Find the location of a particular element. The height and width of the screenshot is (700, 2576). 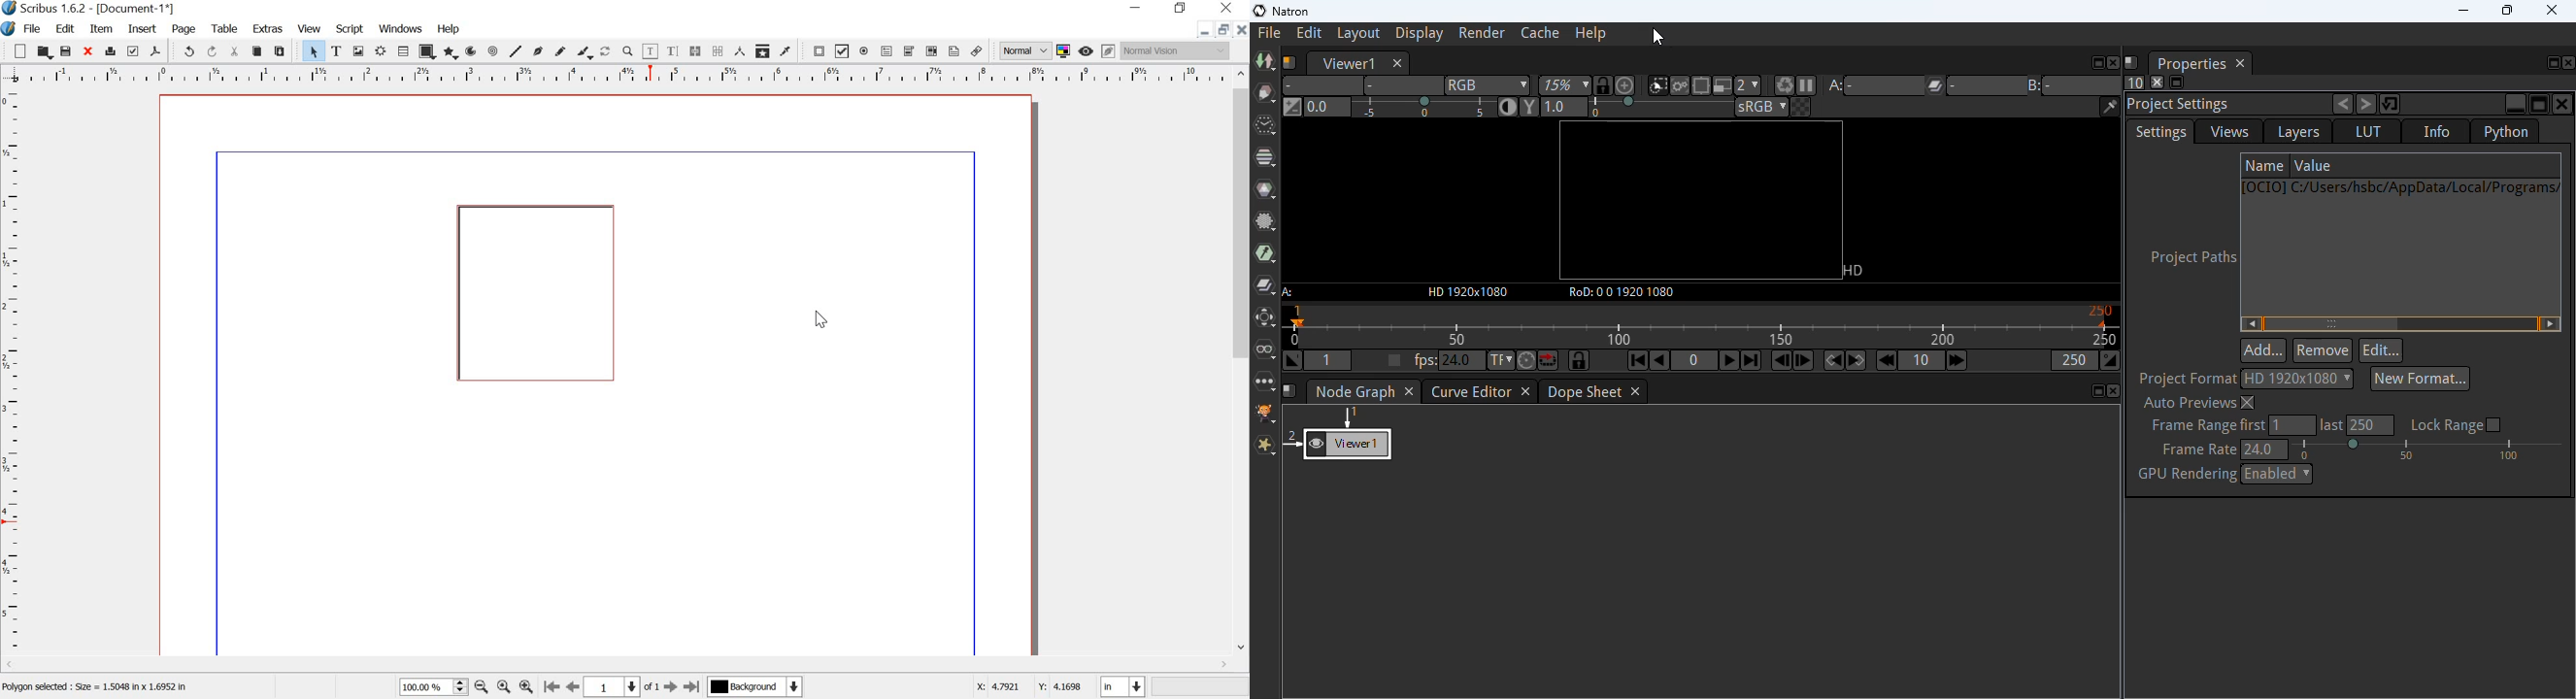

zoom in or out is located at coordinates (628, 52).